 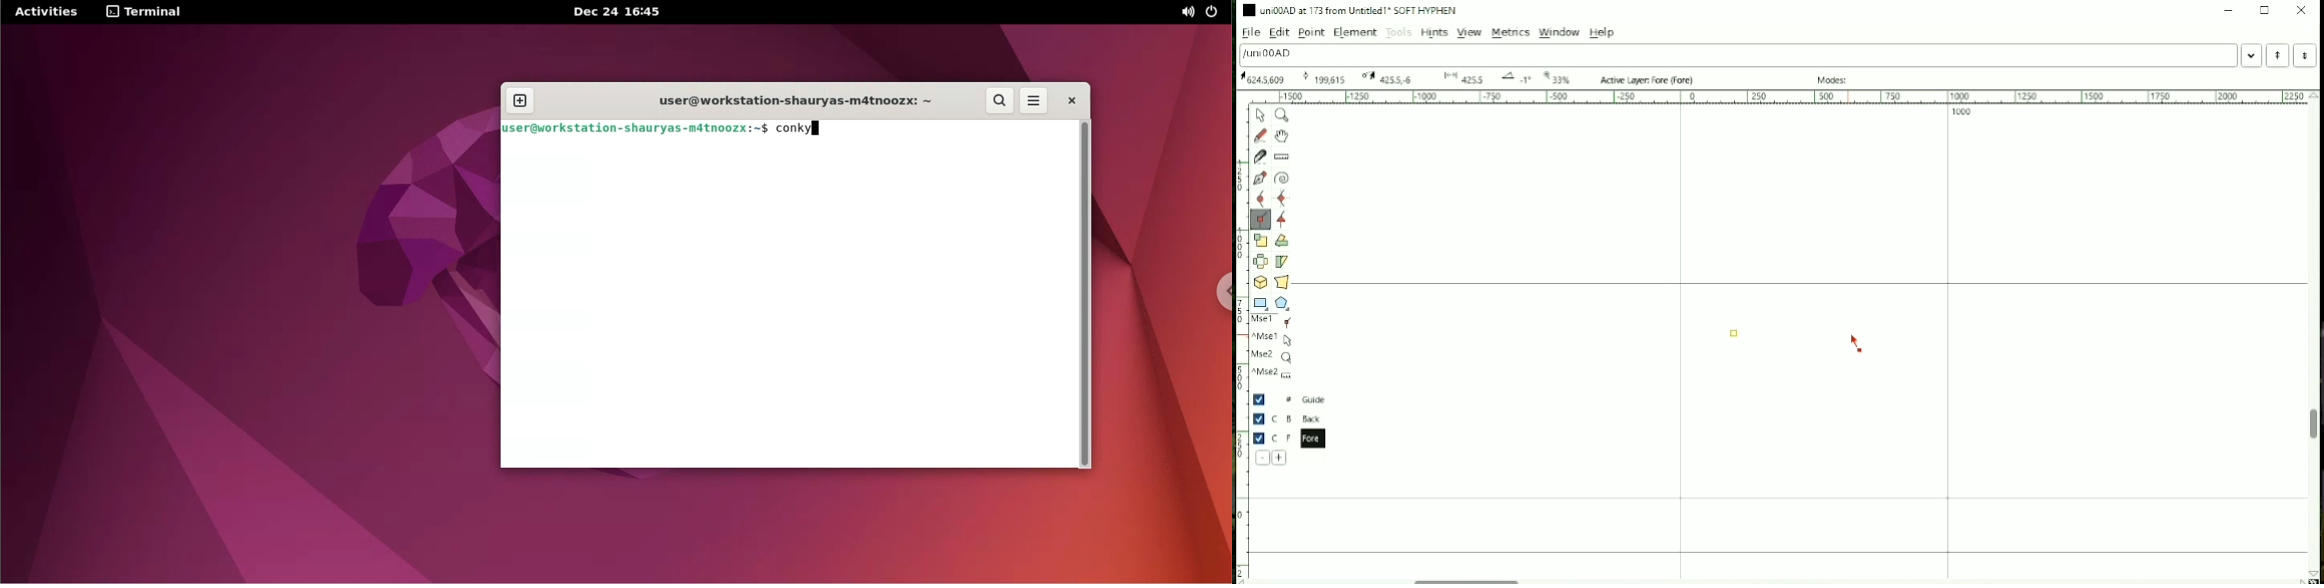 I want to click on Point, so click(x=1736, y=333).